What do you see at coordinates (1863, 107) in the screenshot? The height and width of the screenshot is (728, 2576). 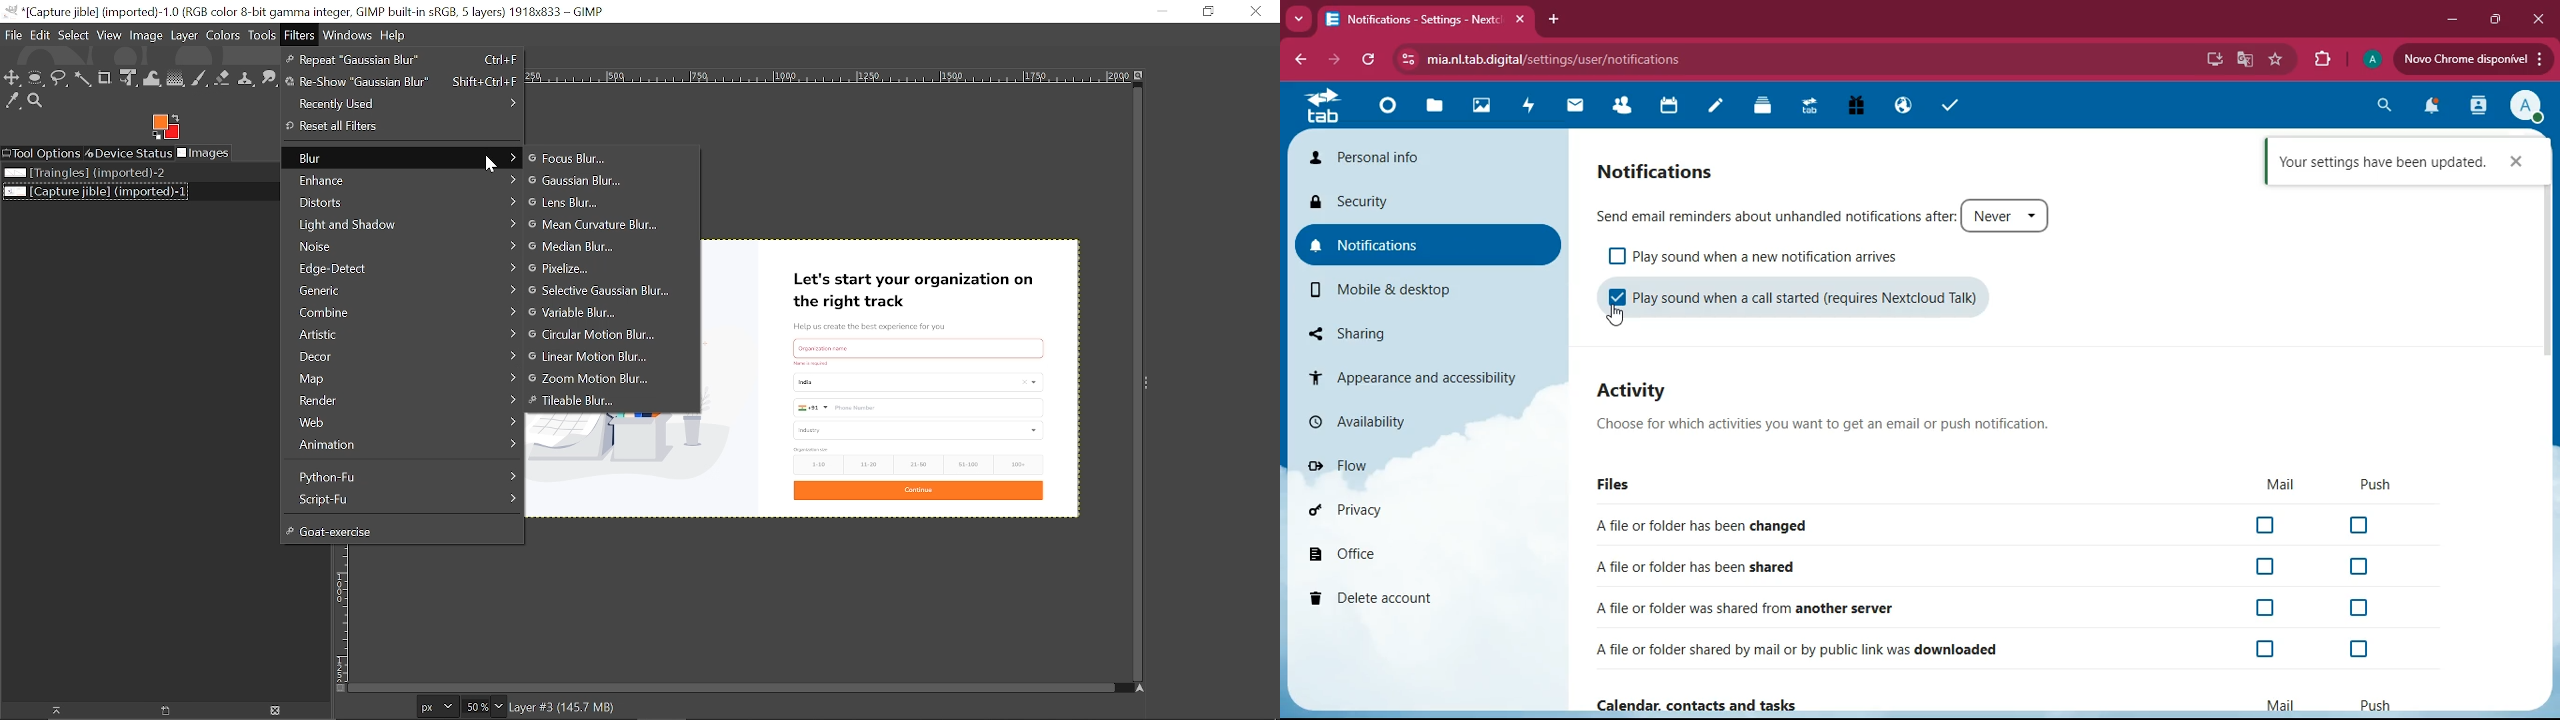 I see `gift ` at bounding box center [1863, 107].